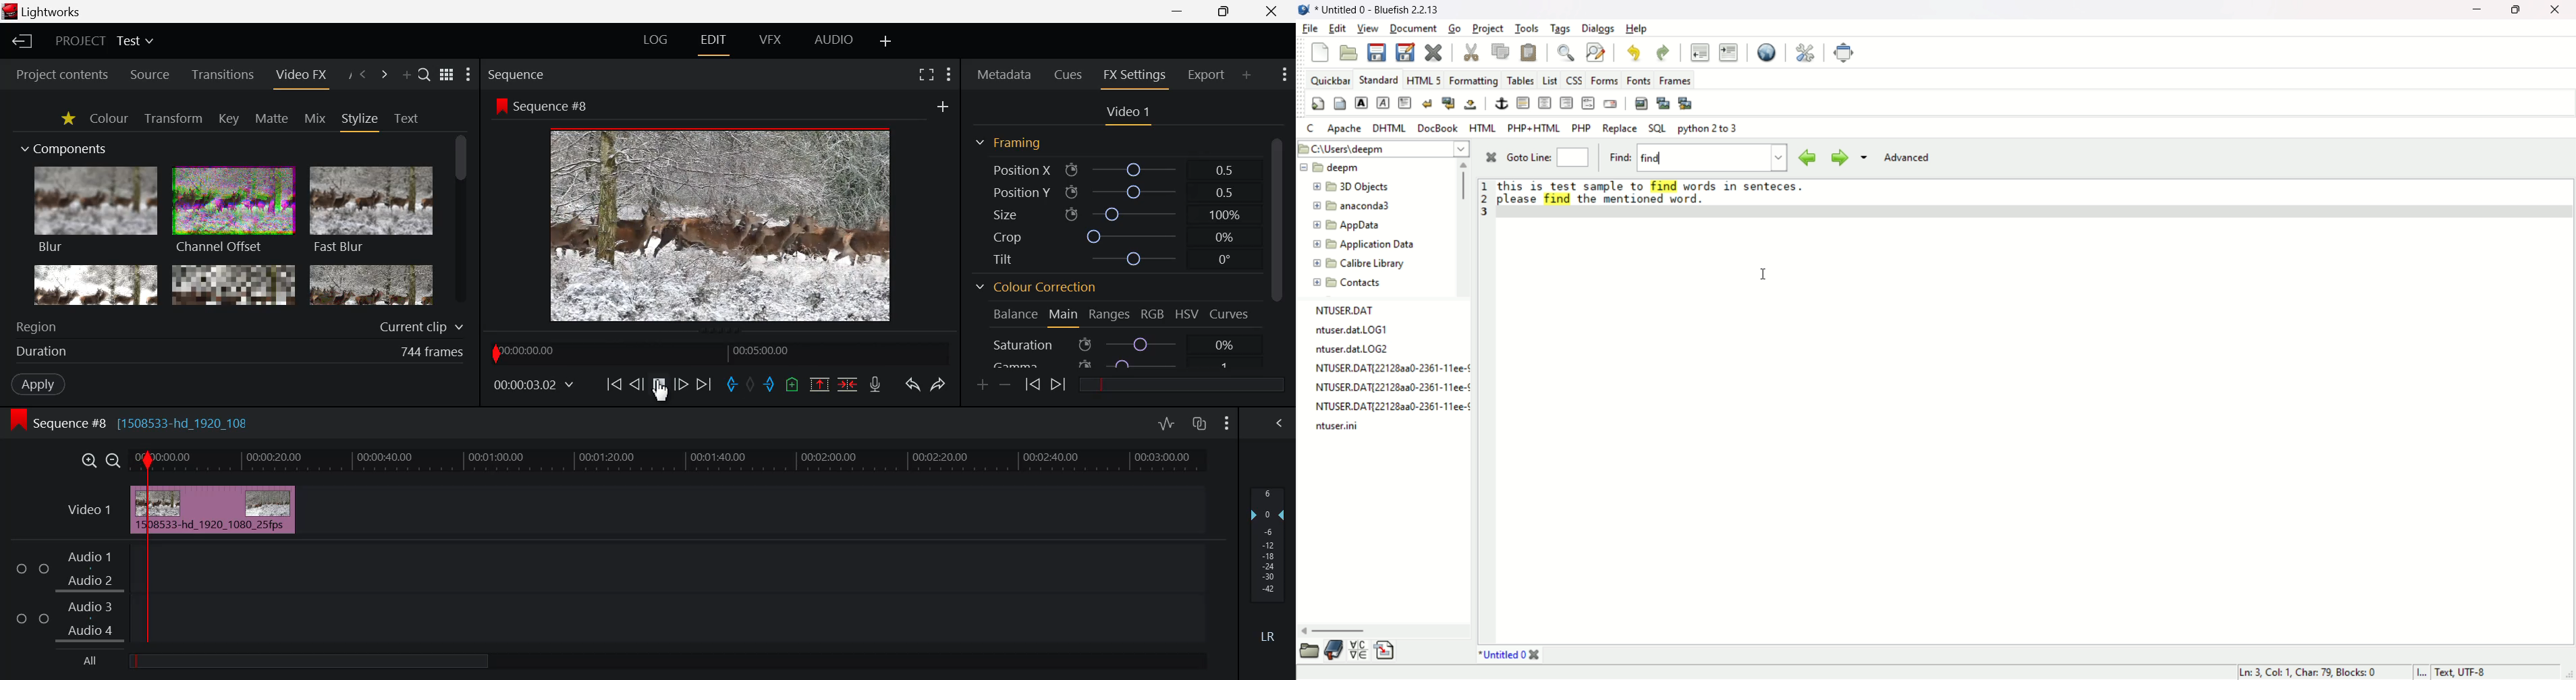 This screenshot has width=2576, height=700. Describe the element at coordinates (1280, 424) in the screenshot. I see `Show Audio Mix` at that location.